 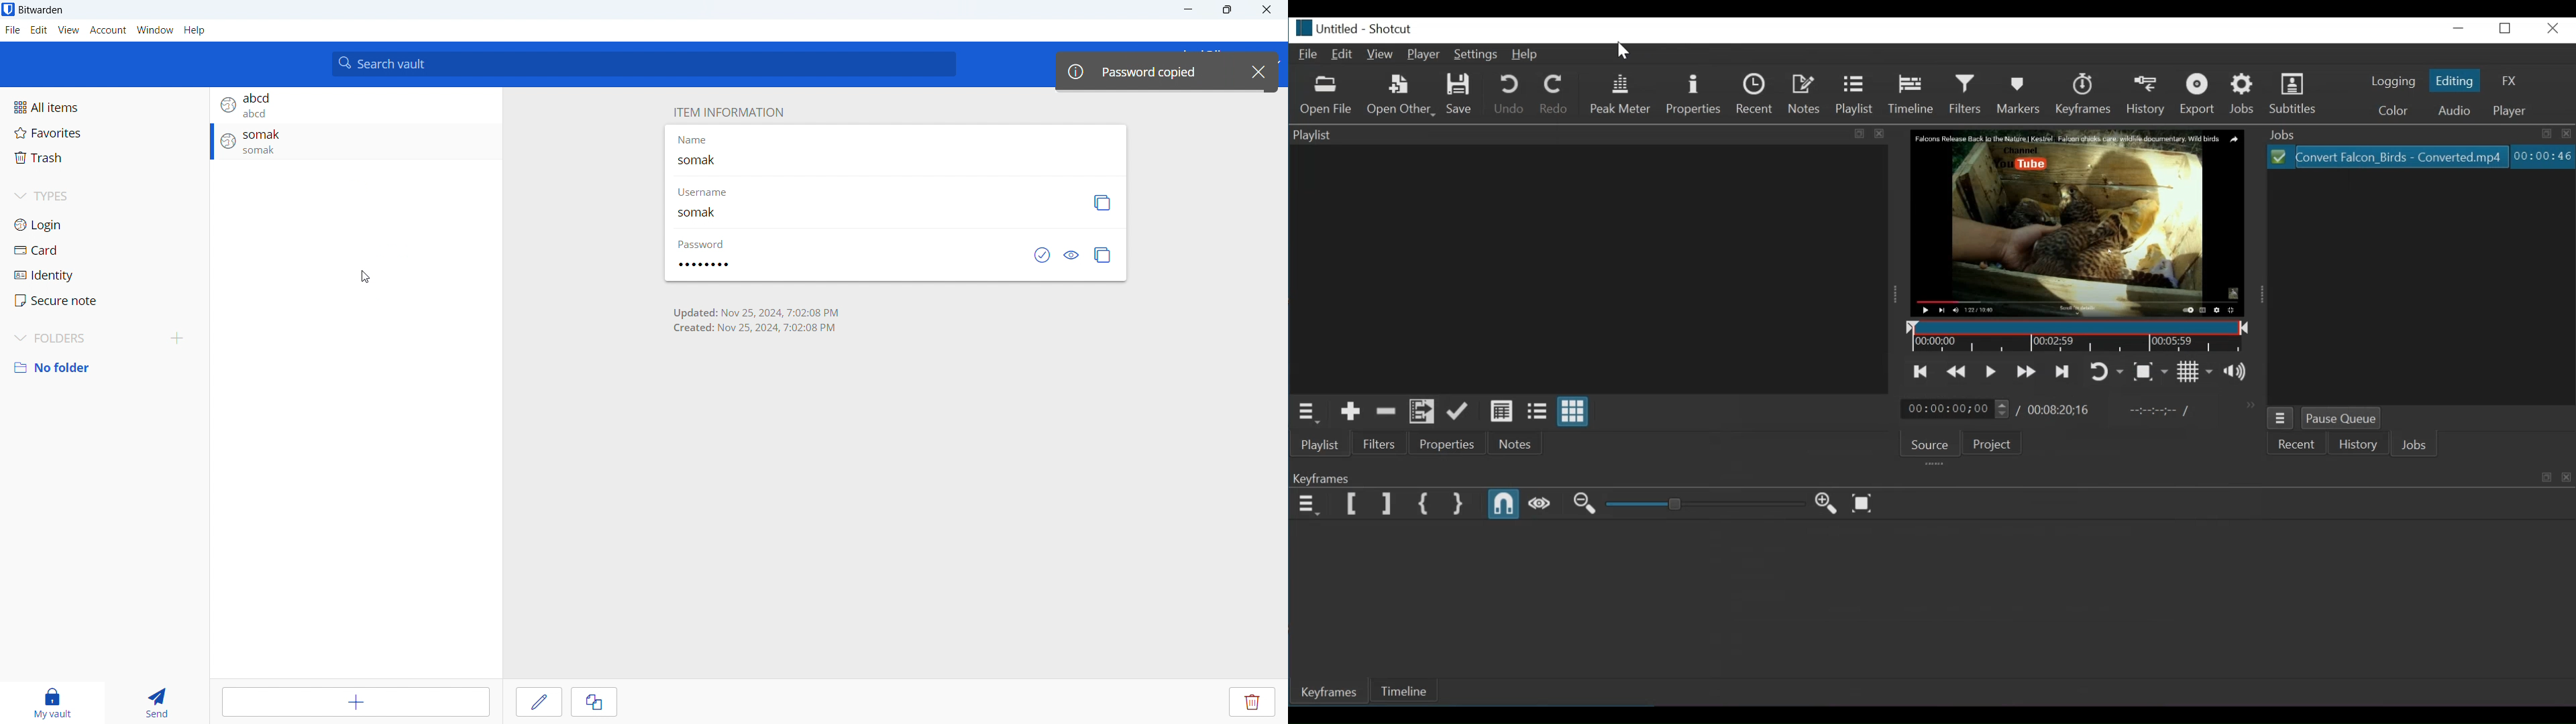 I want to click on Properties, so click(x=1446, y=444).